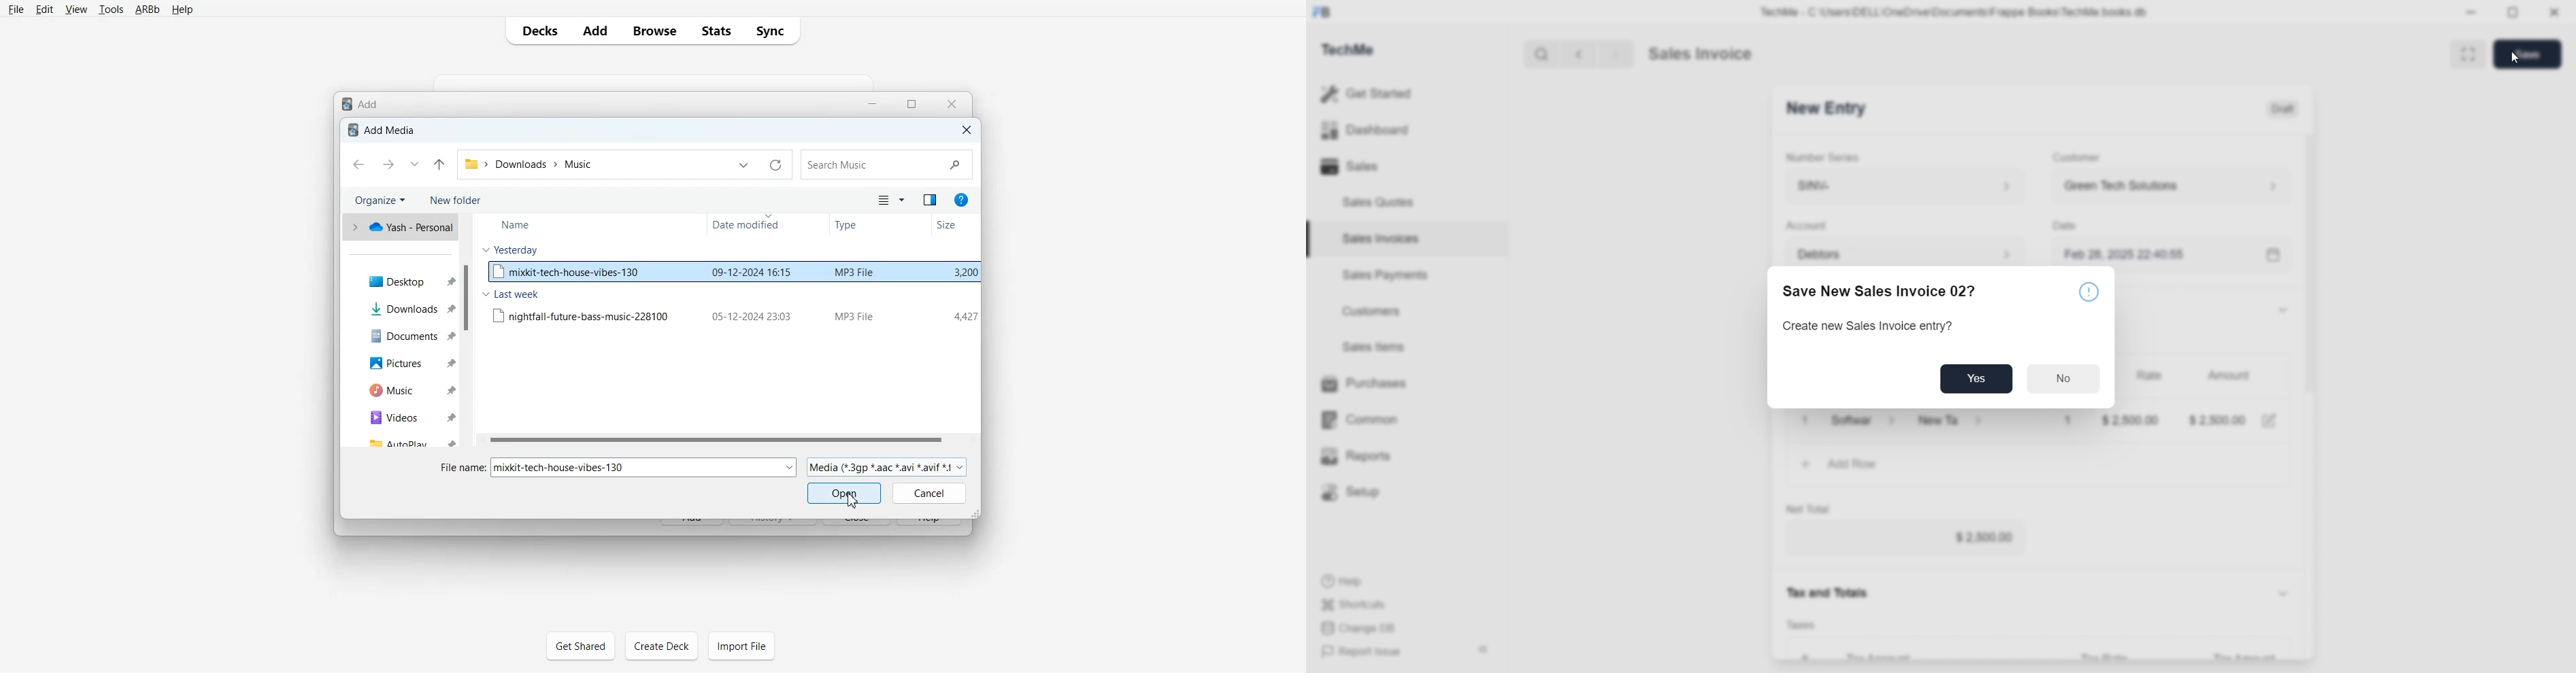 The width and height of the screenshot is (2576, 700). What do you see at coordinates (458, 199) in the screenshot?
I see `New Folder` at bounding box center [458, 199].